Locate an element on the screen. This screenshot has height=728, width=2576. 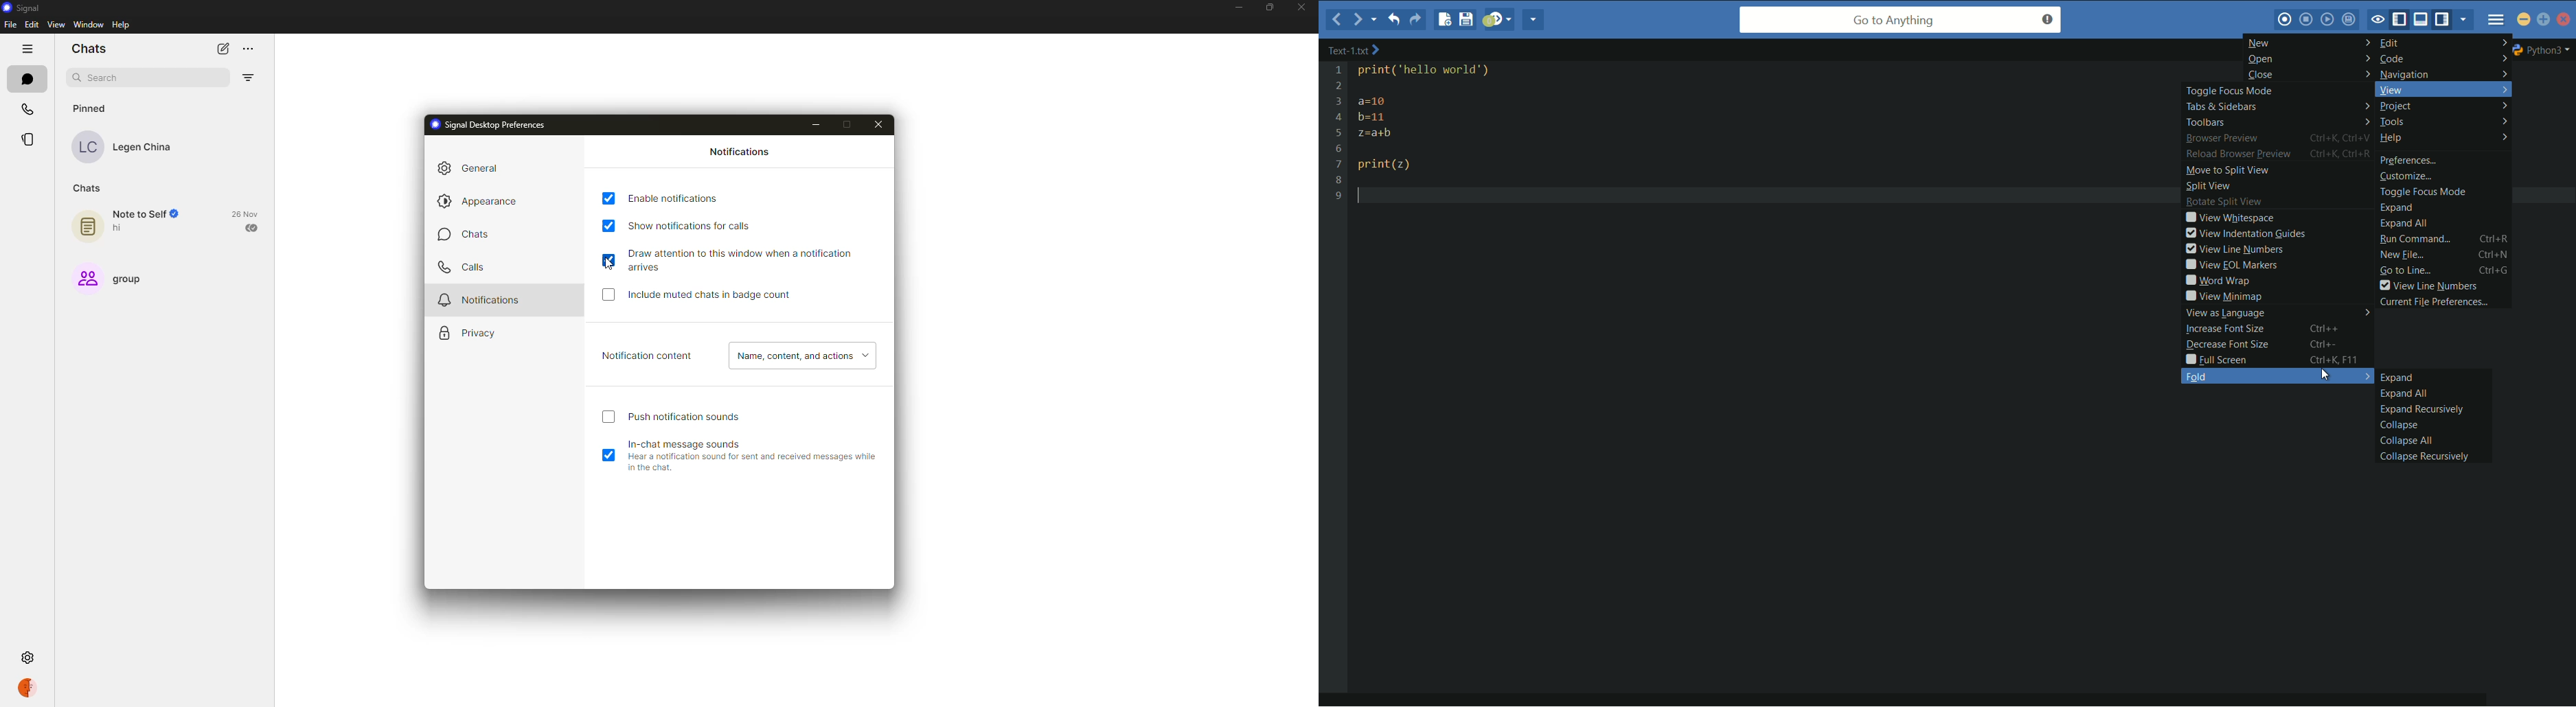
enabled is located at coordinates (608, 456).